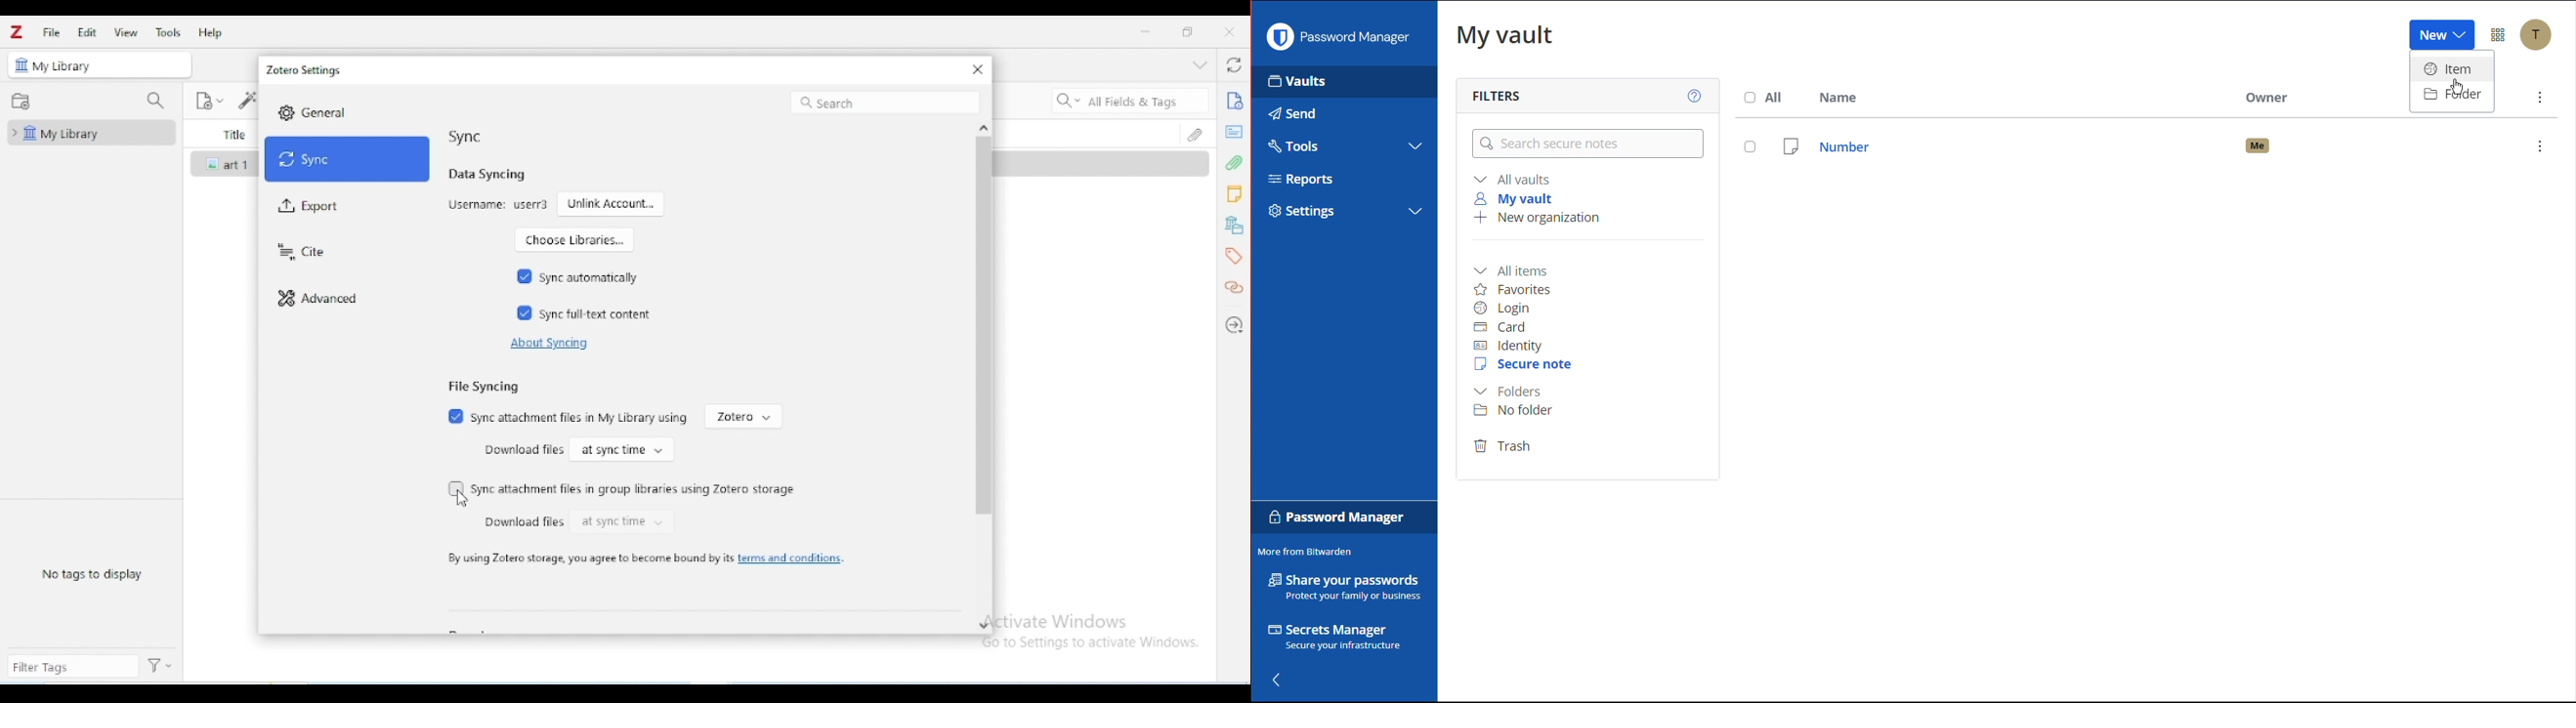  What do you see at coordinates (22, 64) in the screenshot?
I see `icon` at bounding box center [22, 64].